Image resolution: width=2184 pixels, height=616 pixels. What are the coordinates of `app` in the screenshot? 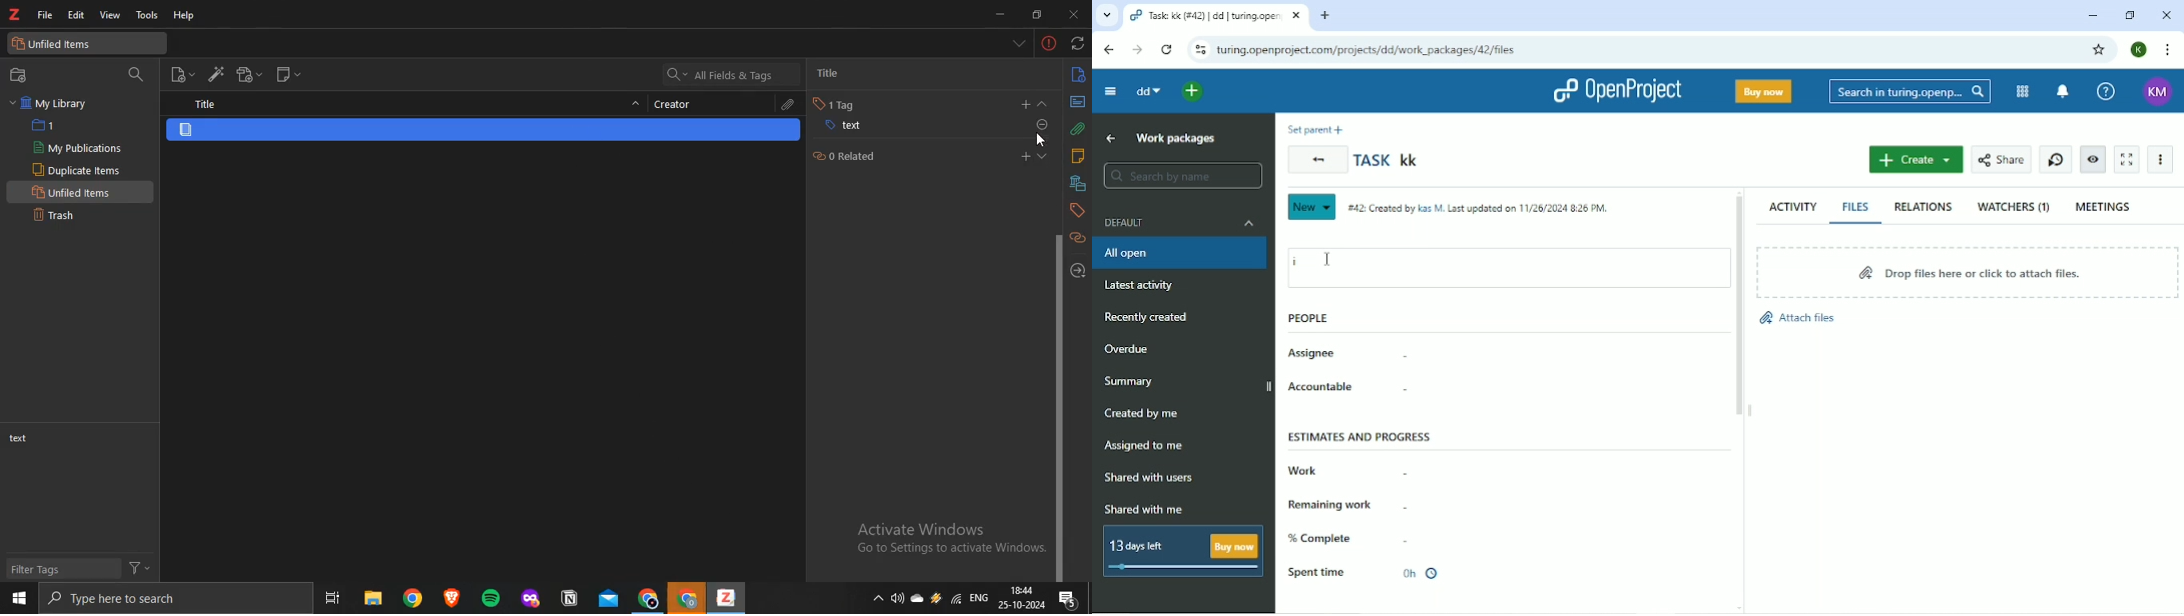 It's located at (533, 599).